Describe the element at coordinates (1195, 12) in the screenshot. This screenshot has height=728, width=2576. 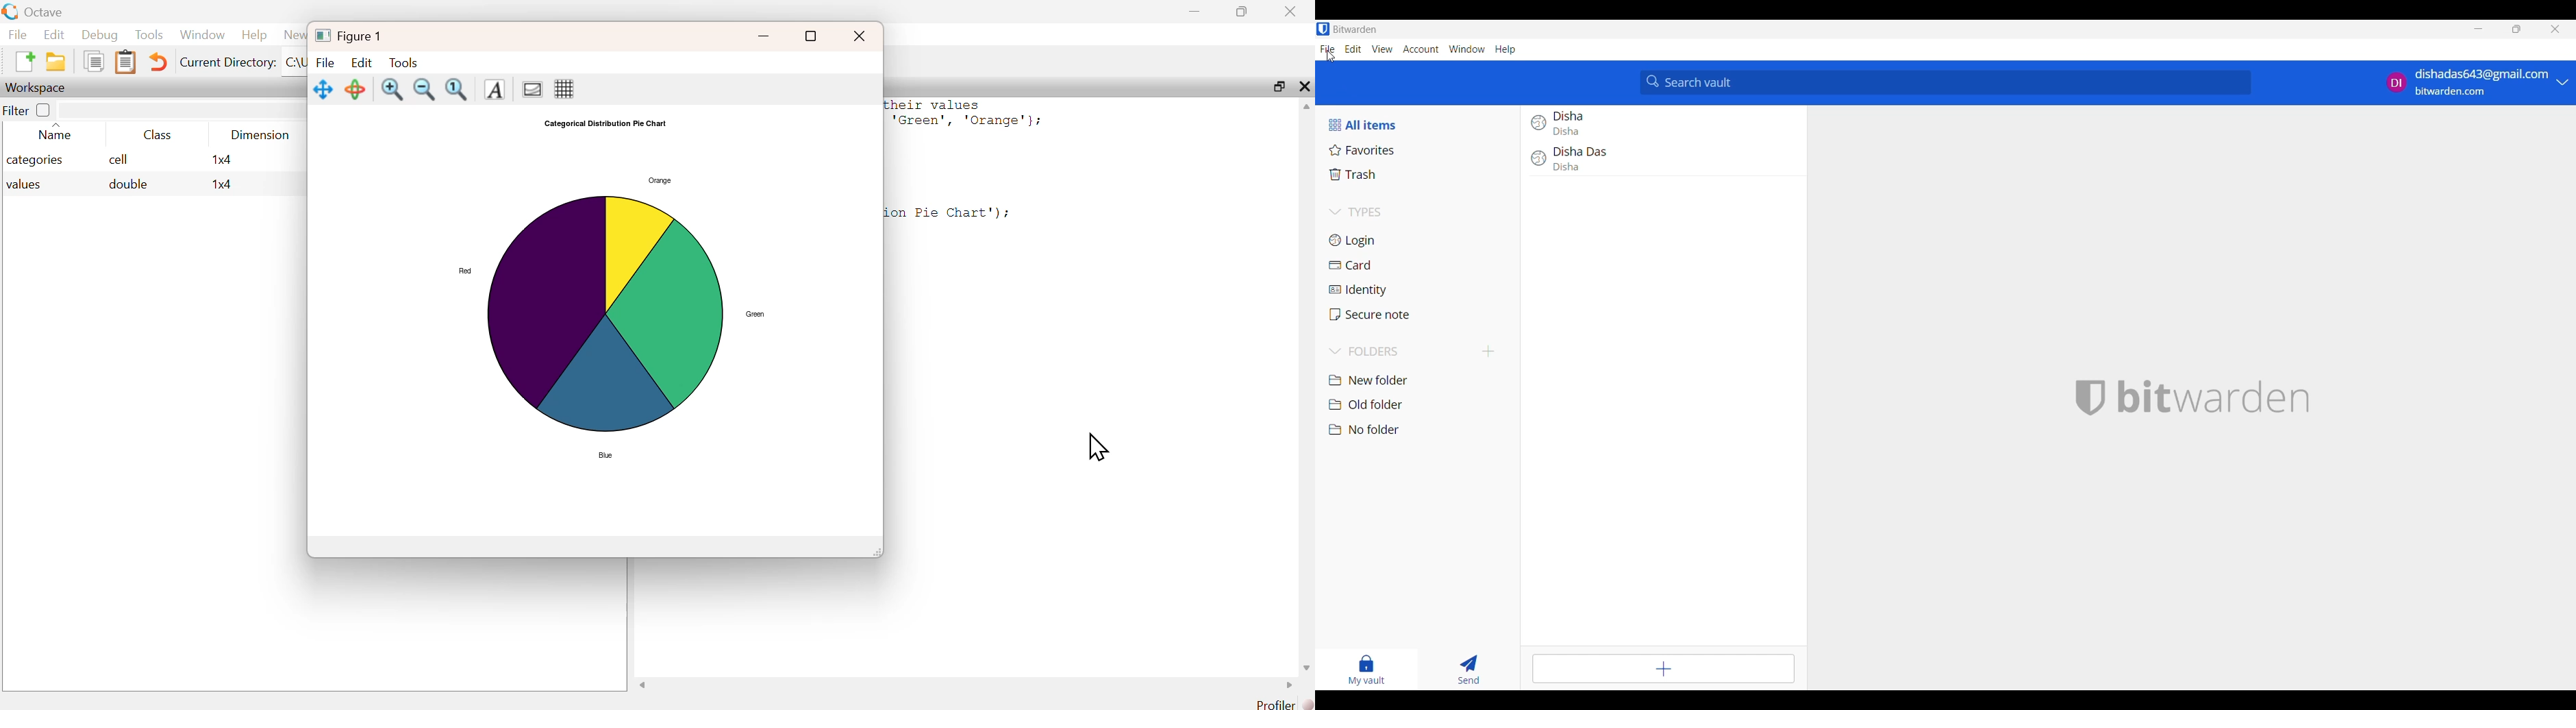
I see `minimize` at that location.